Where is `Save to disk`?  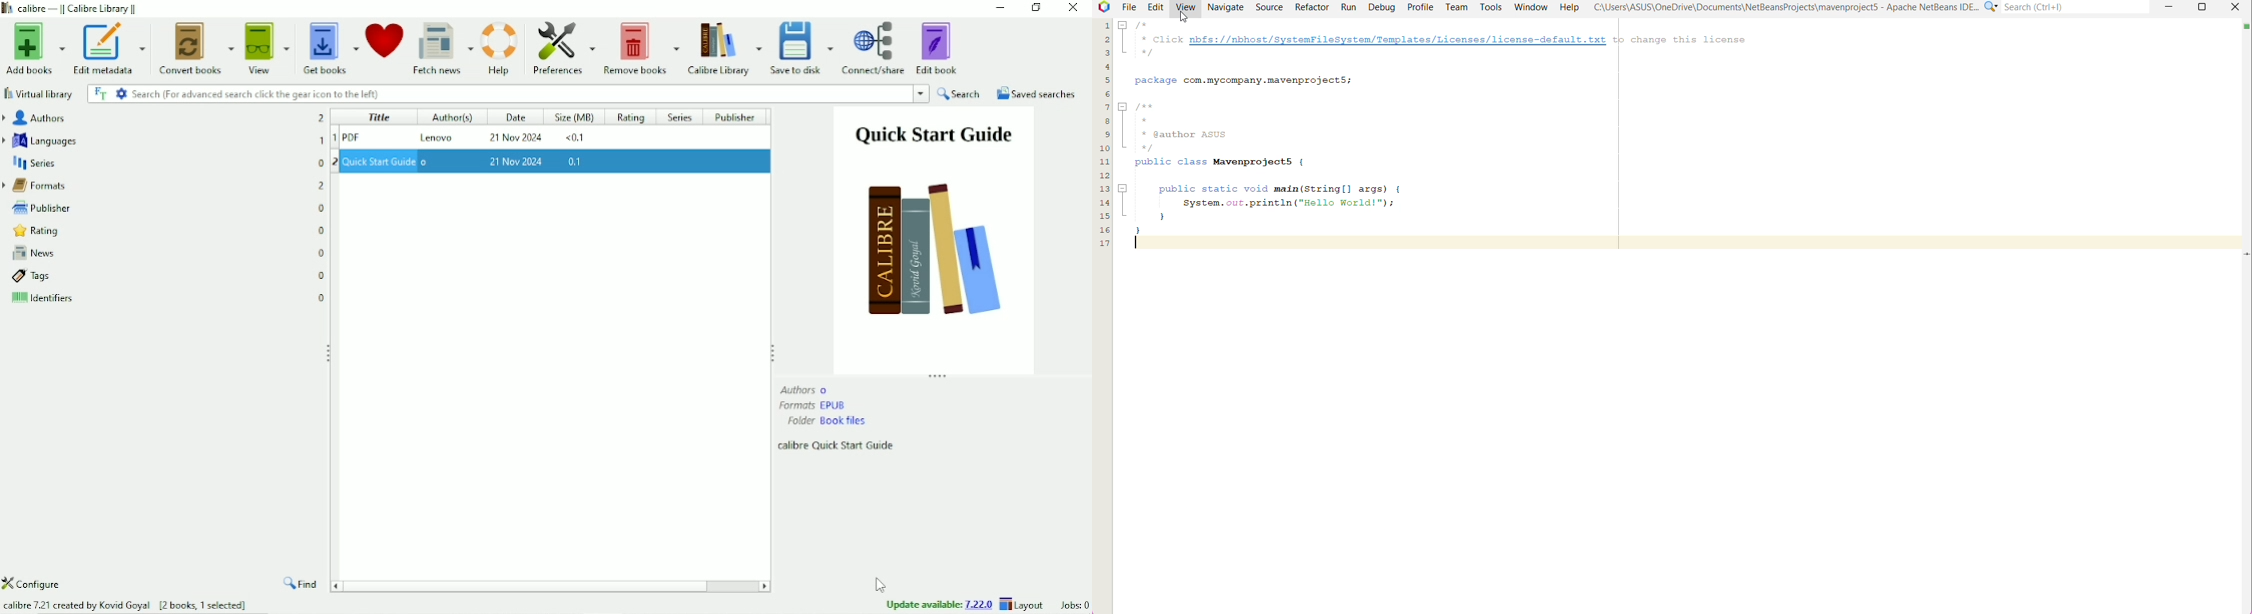 Save to disk is located at coordinates (803, 48).